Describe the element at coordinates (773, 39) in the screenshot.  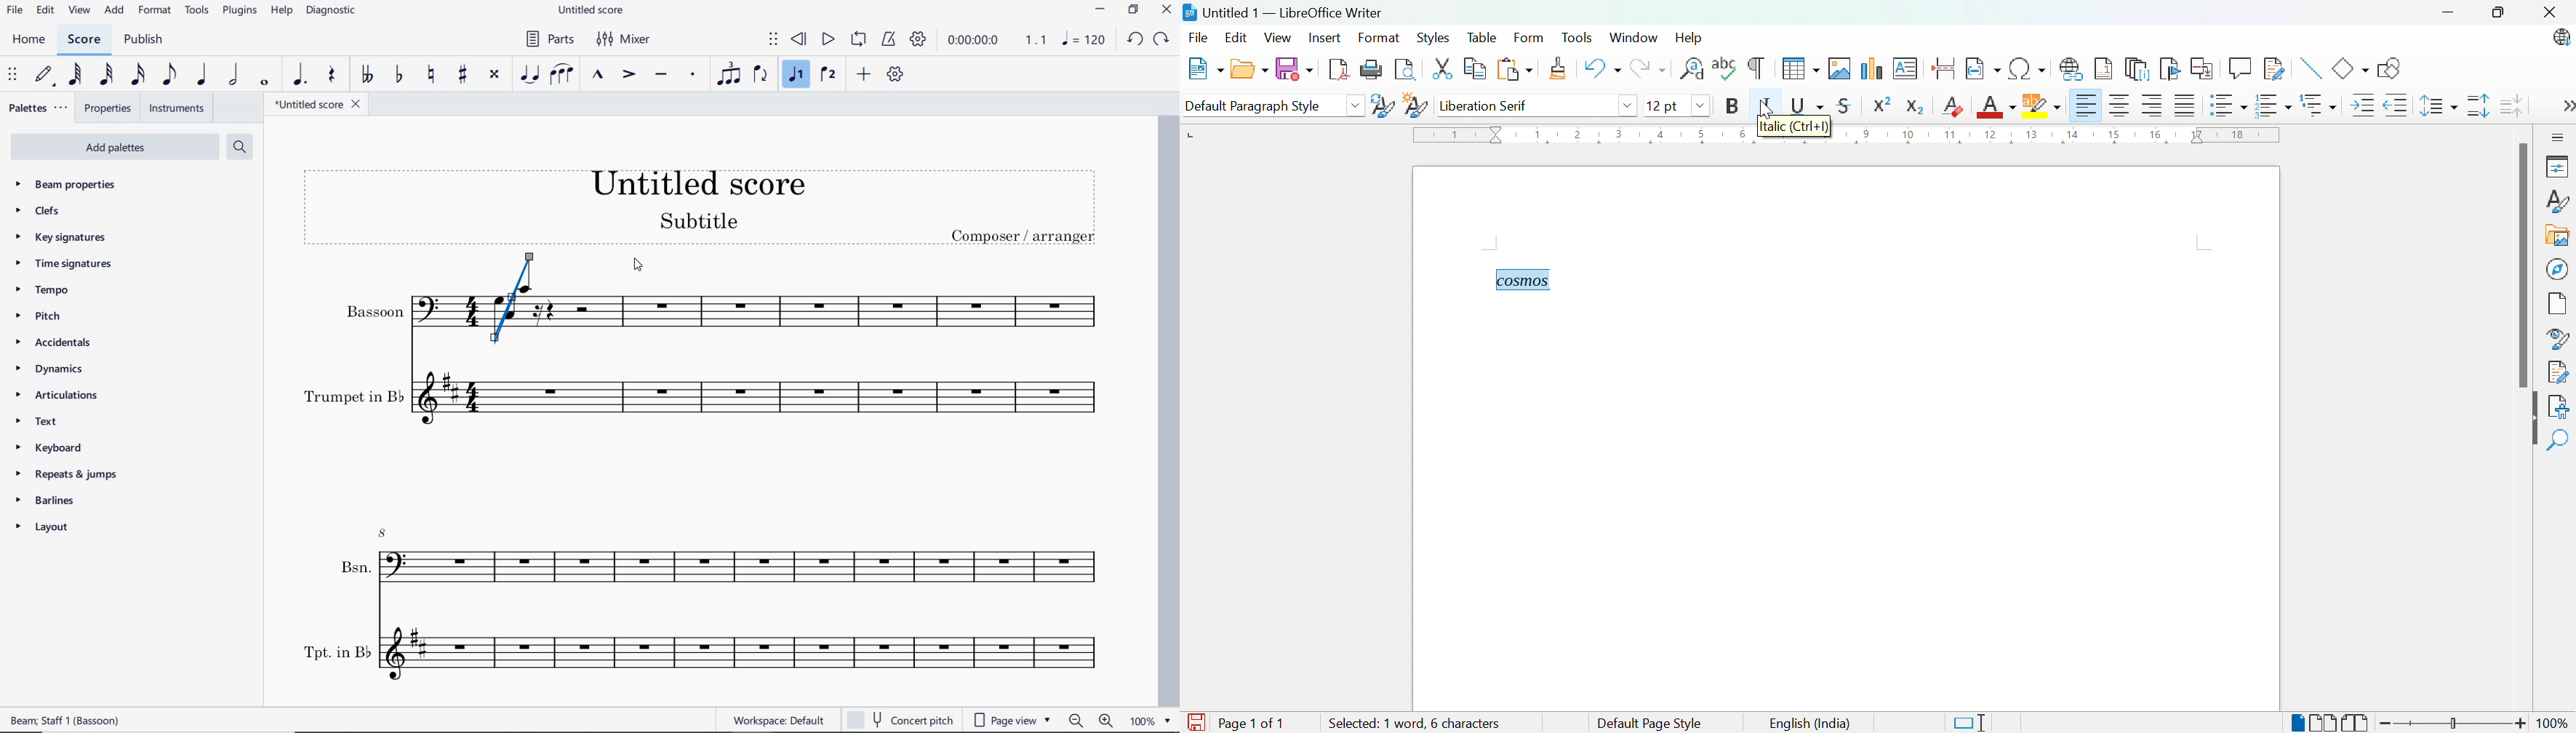
I see `select to move` at that location.